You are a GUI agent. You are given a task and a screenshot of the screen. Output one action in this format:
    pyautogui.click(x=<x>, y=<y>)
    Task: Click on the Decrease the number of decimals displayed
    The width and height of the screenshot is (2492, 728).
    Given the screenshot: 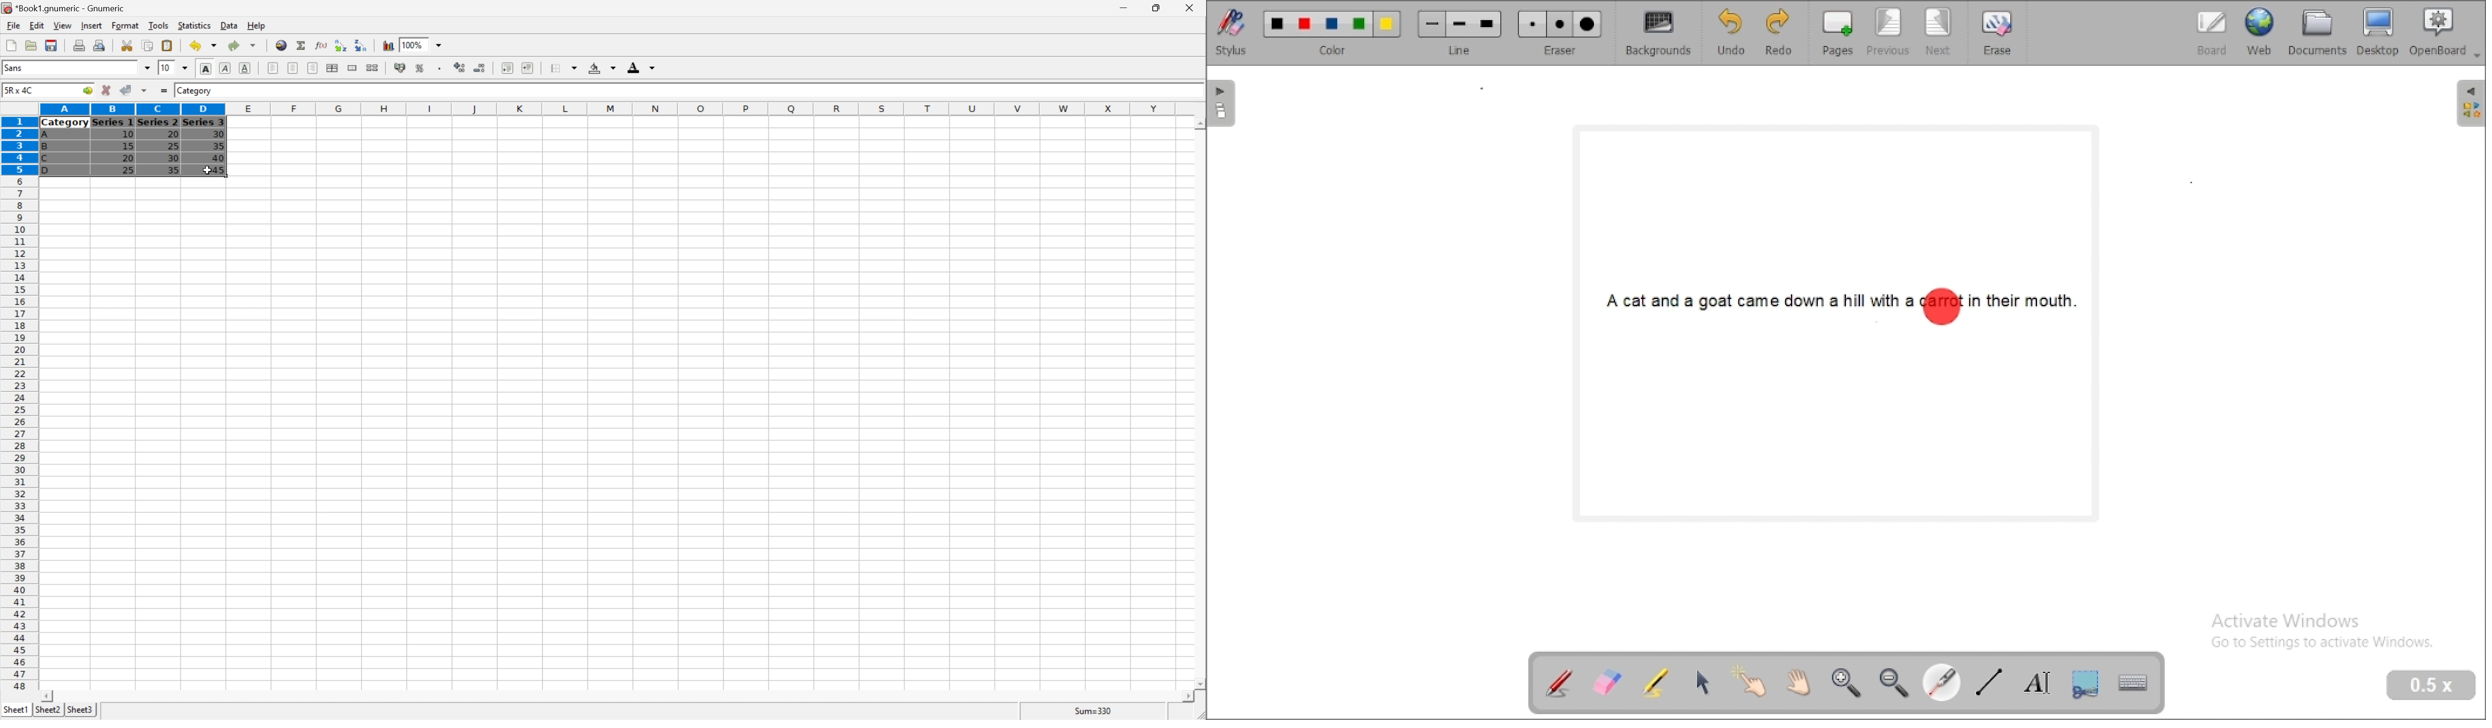 What is the action you would take?
    pyautogui.click(x=479, y=66)
    